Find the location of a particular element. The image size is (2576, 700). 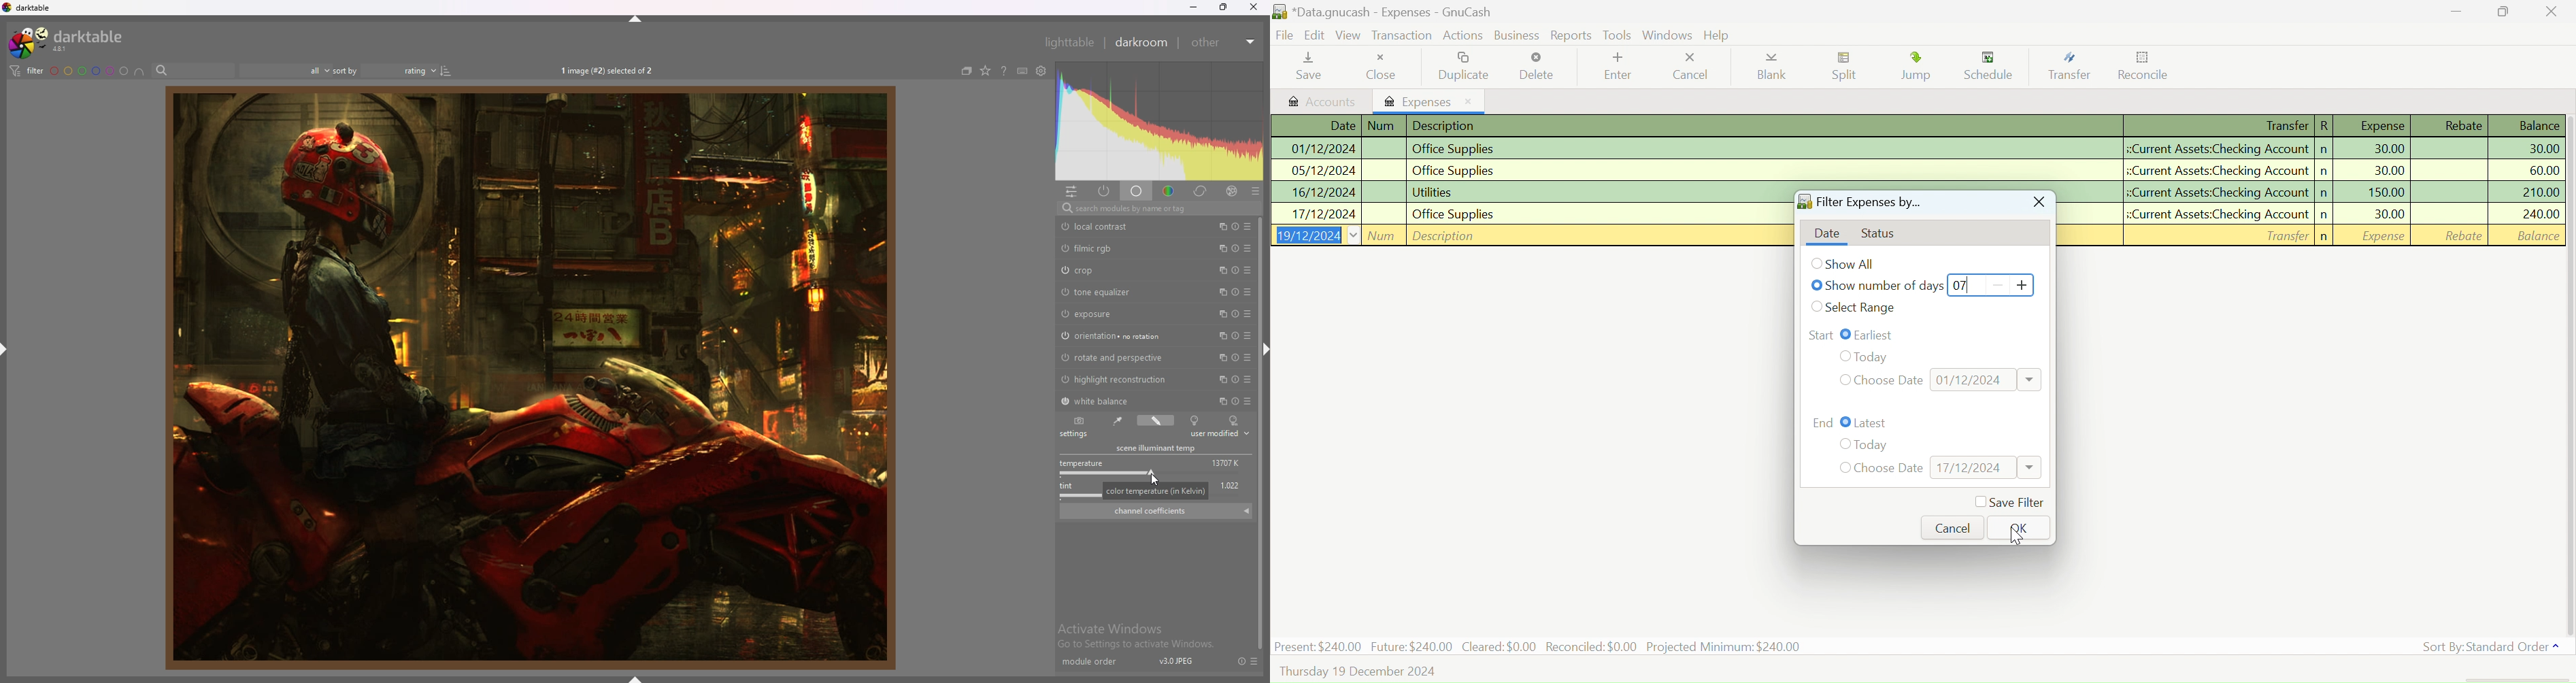

multiple instances action is located at coordinates (1220, 314).